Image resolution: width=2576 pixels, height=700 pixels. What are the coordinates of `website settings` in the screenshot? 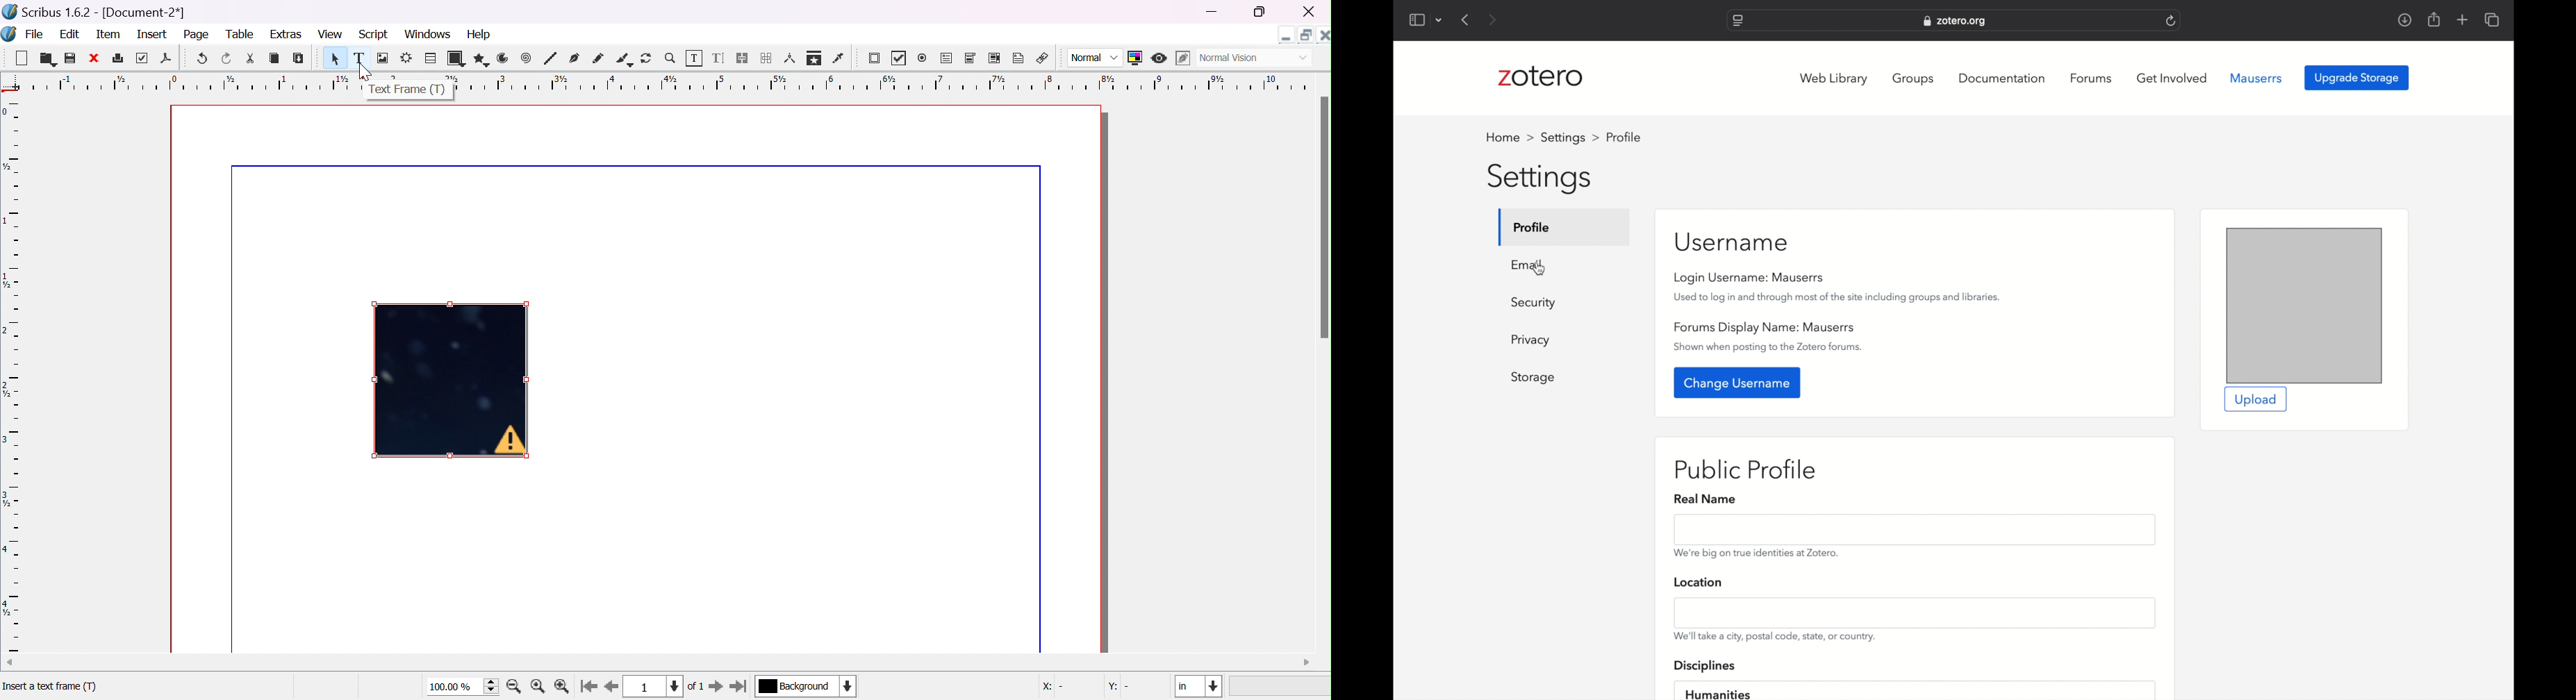 It's located at (1737, 21).